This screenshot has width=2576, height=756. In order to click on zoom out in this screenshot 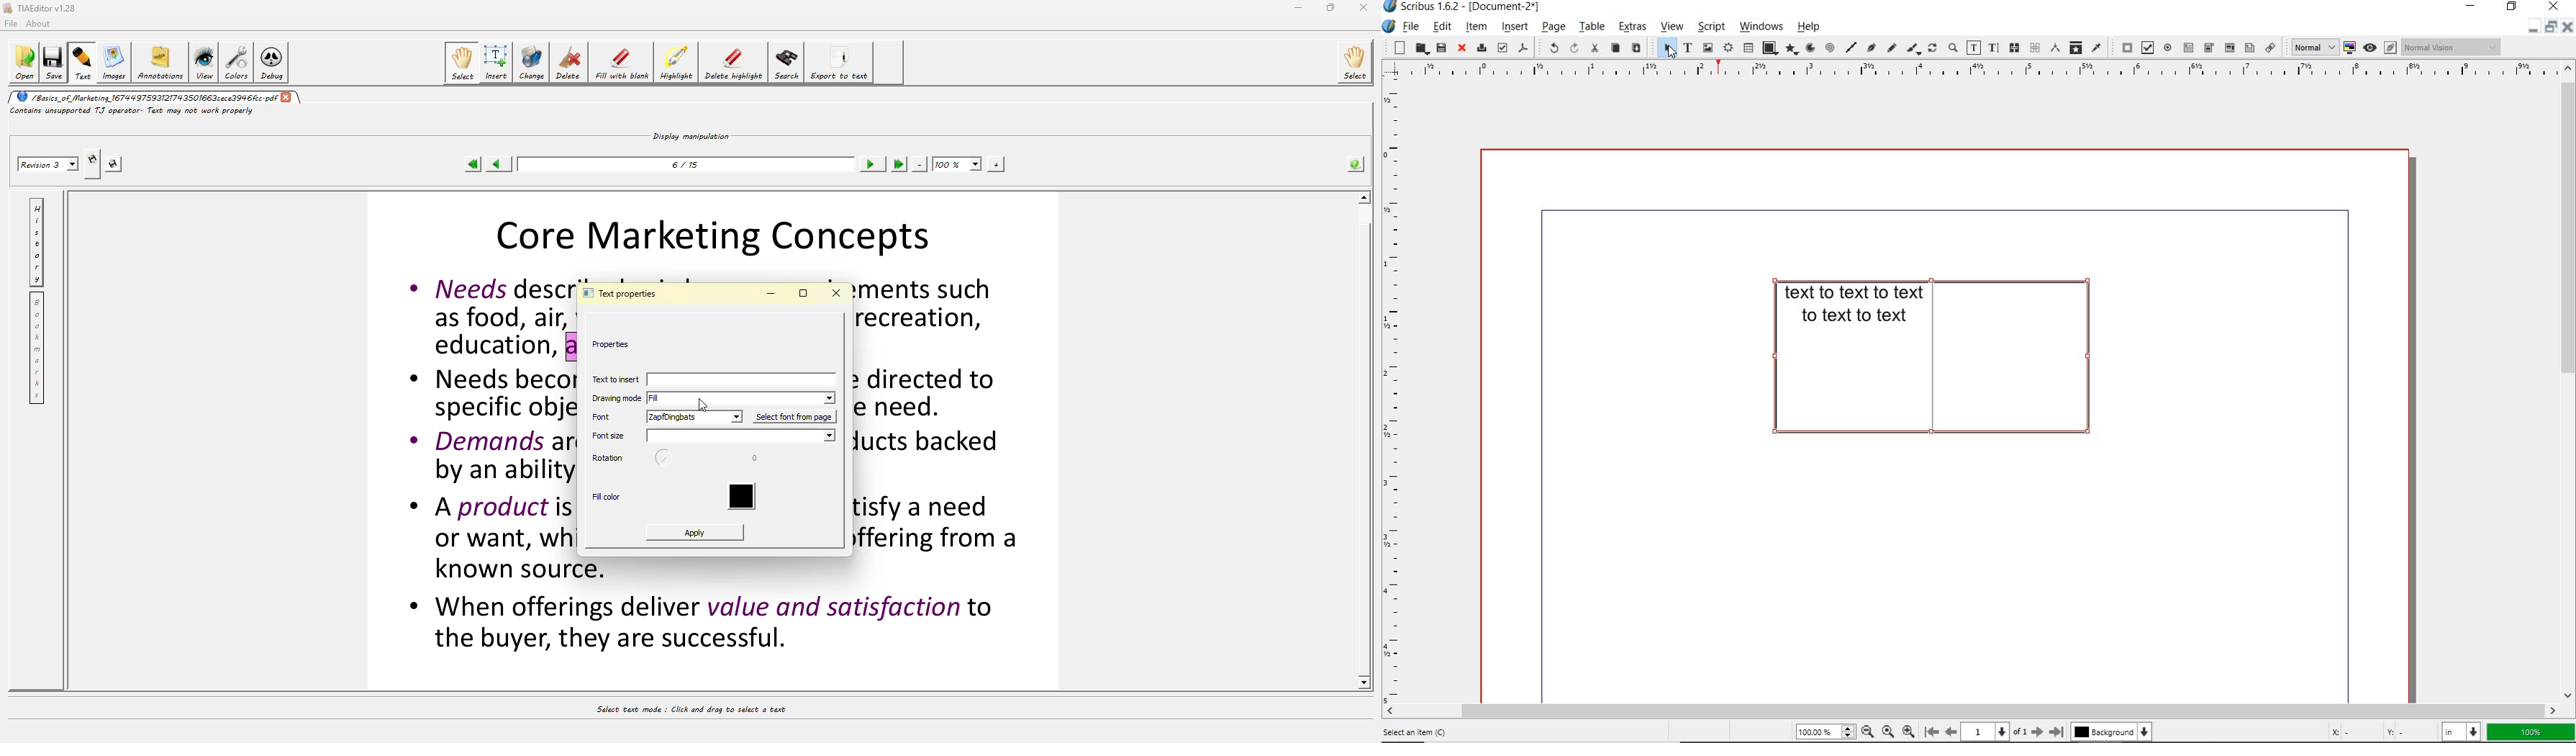, I will do `click(1909, 731)`.